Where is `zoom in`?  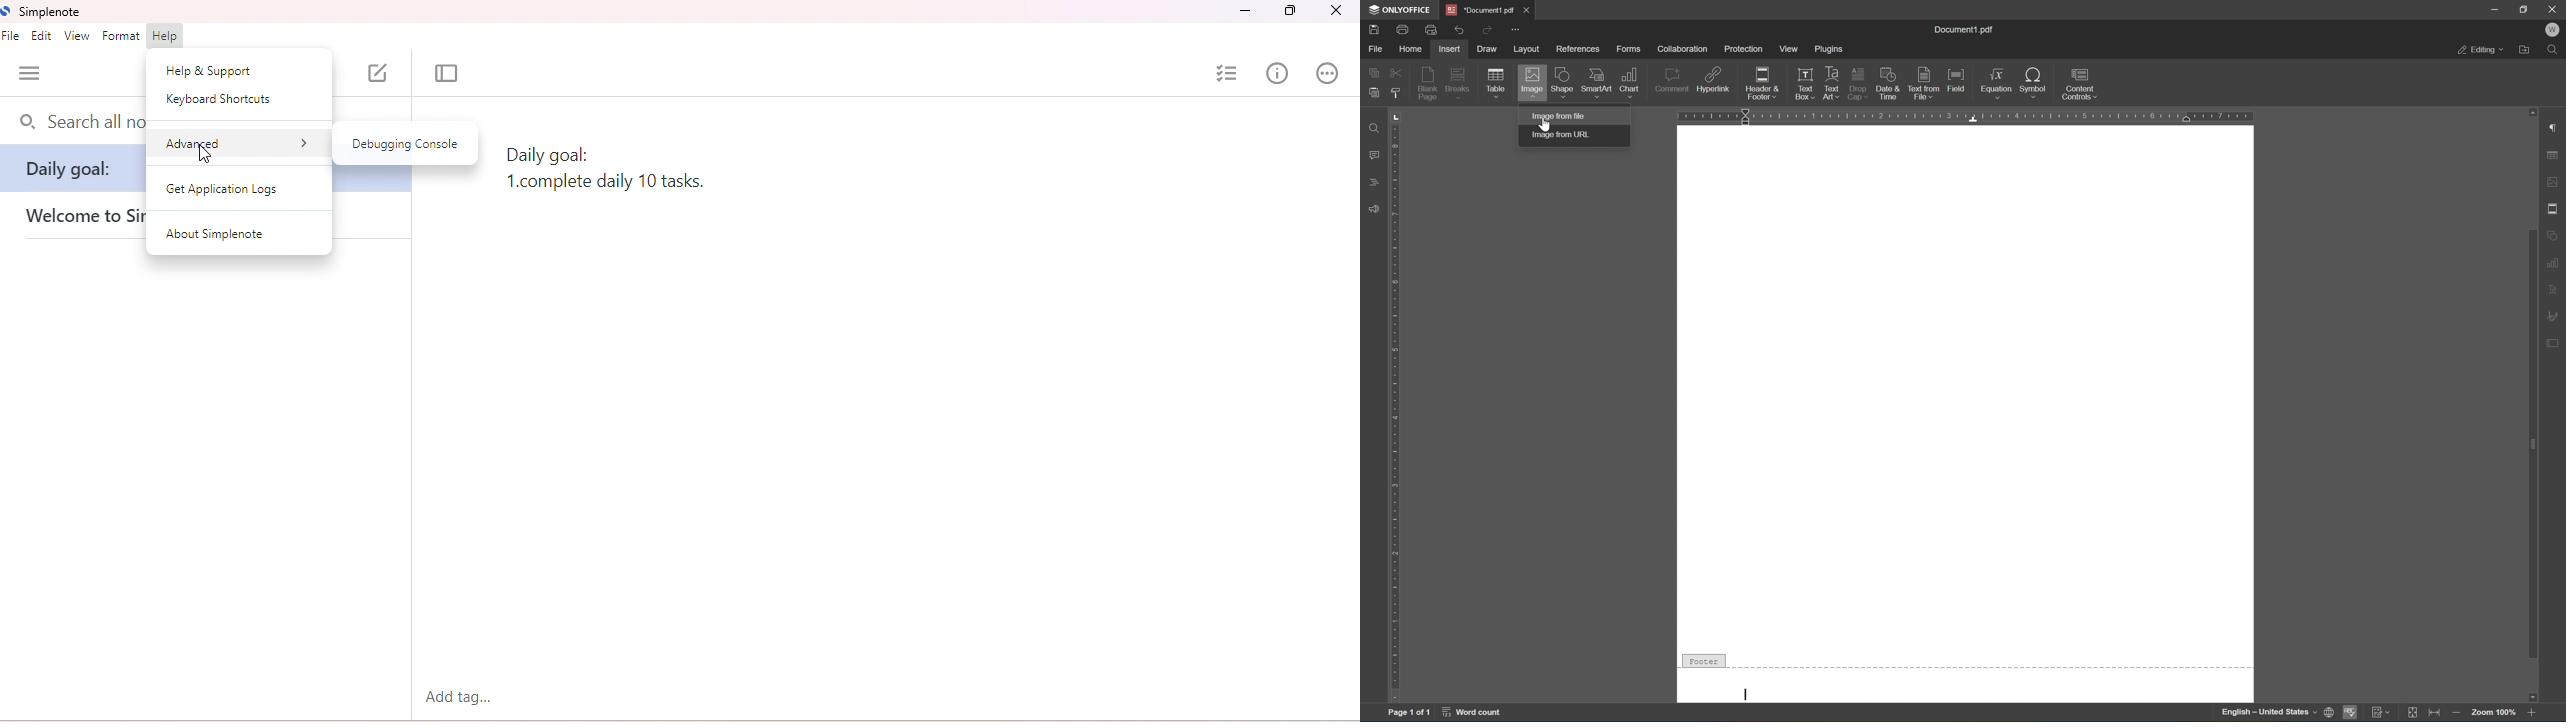 zoom in is located at coordinates (2534, 713).